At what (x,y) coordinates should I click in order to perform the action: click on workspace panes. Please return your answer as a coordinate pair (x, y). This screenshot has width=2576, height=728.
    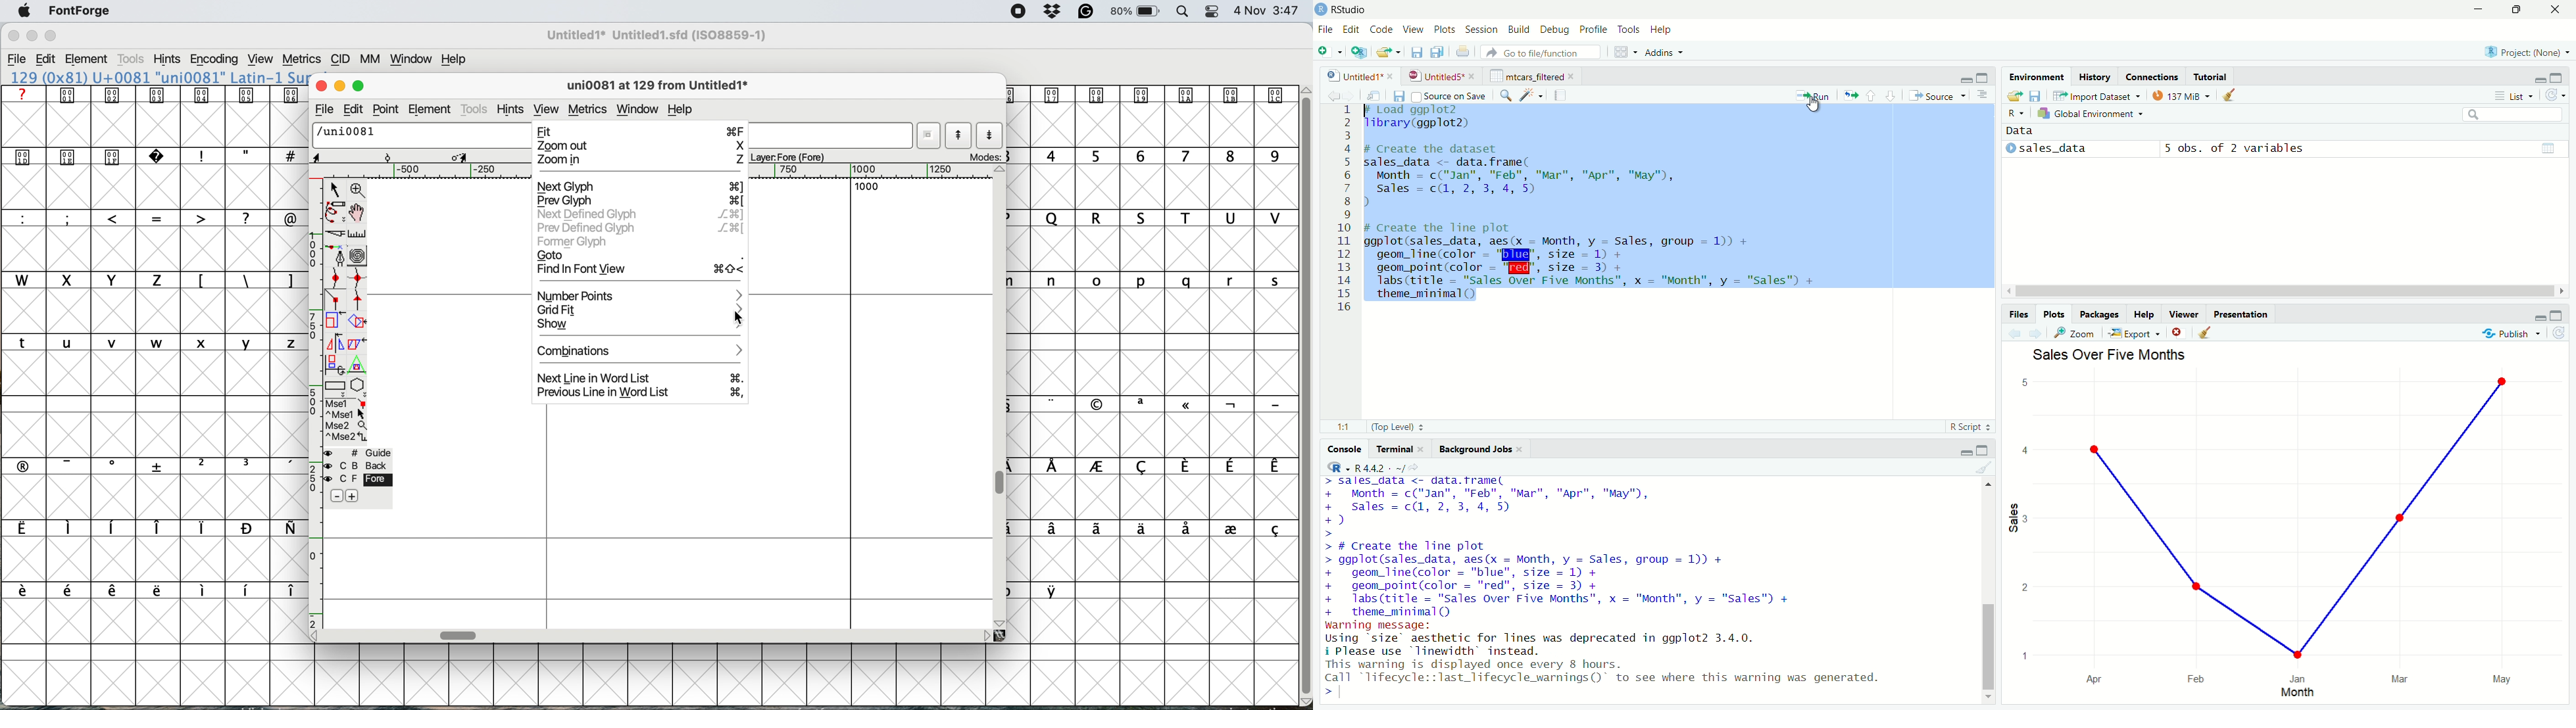
    Looking at the image, I should click on (1622, 52).